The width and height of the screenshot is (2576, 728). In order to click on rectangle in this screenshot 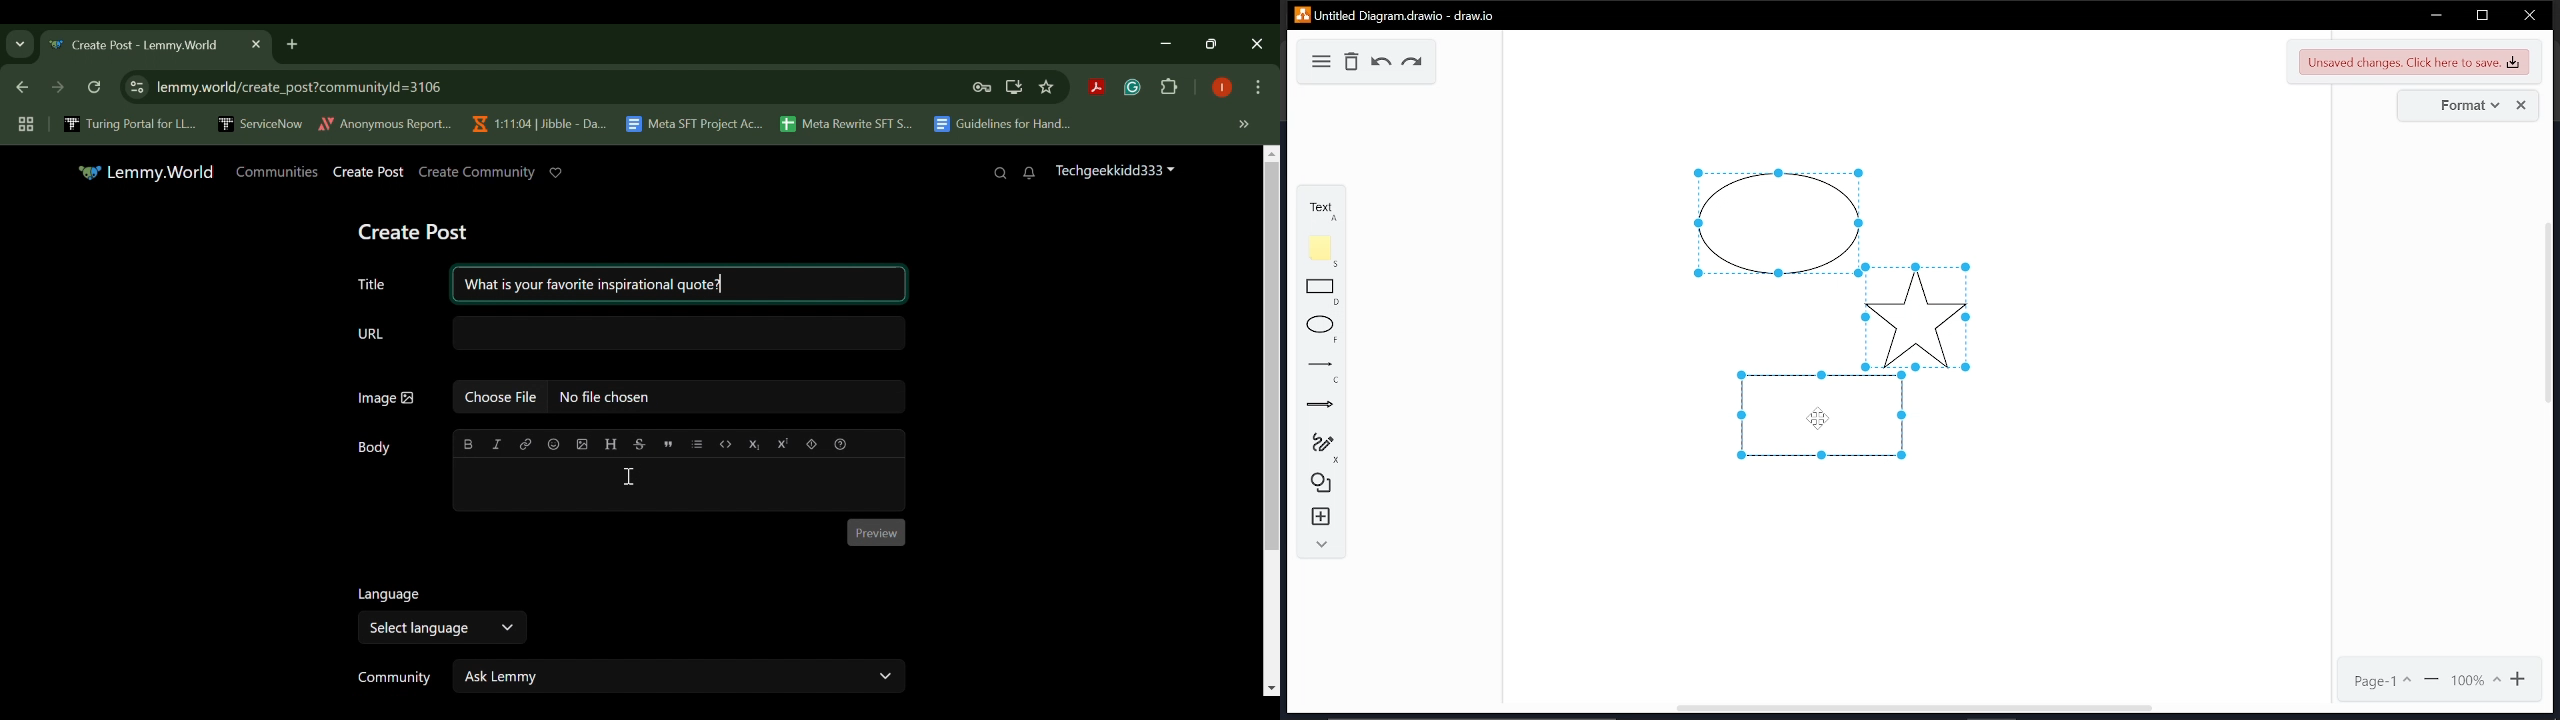, I will do `click(1321, 292)`.